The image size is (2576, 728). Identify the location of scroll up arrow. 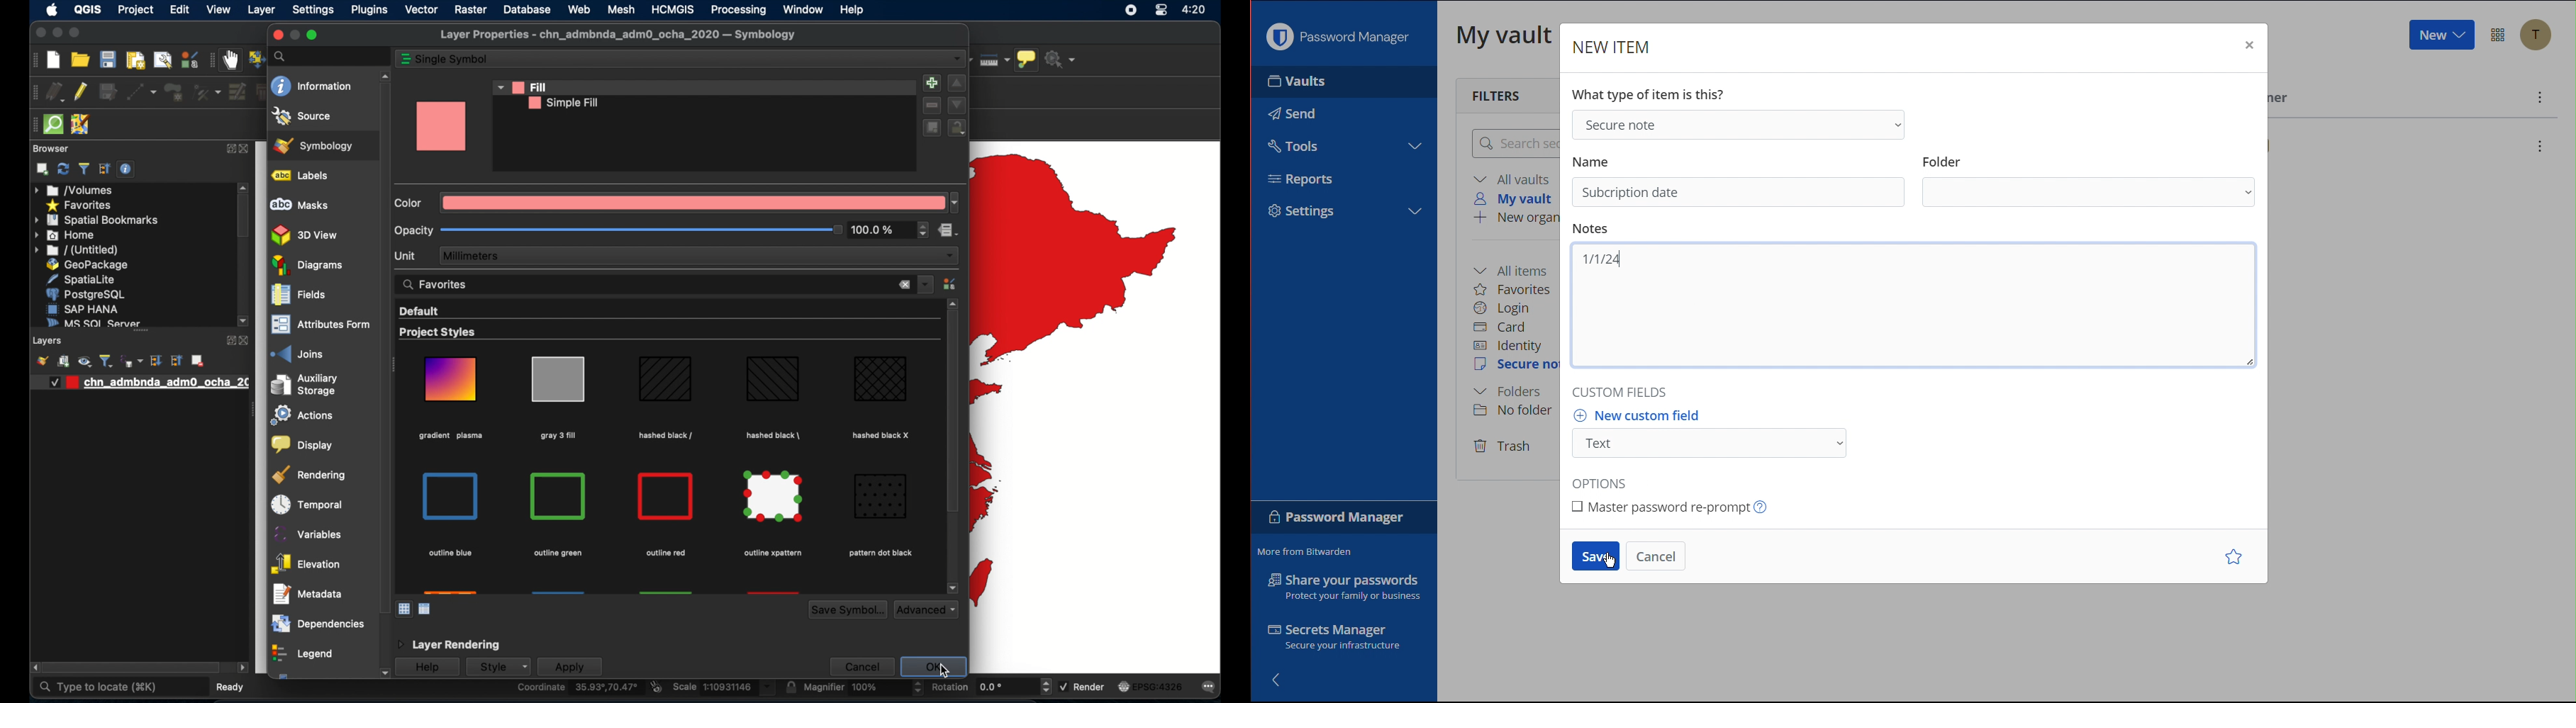
(383, 74).